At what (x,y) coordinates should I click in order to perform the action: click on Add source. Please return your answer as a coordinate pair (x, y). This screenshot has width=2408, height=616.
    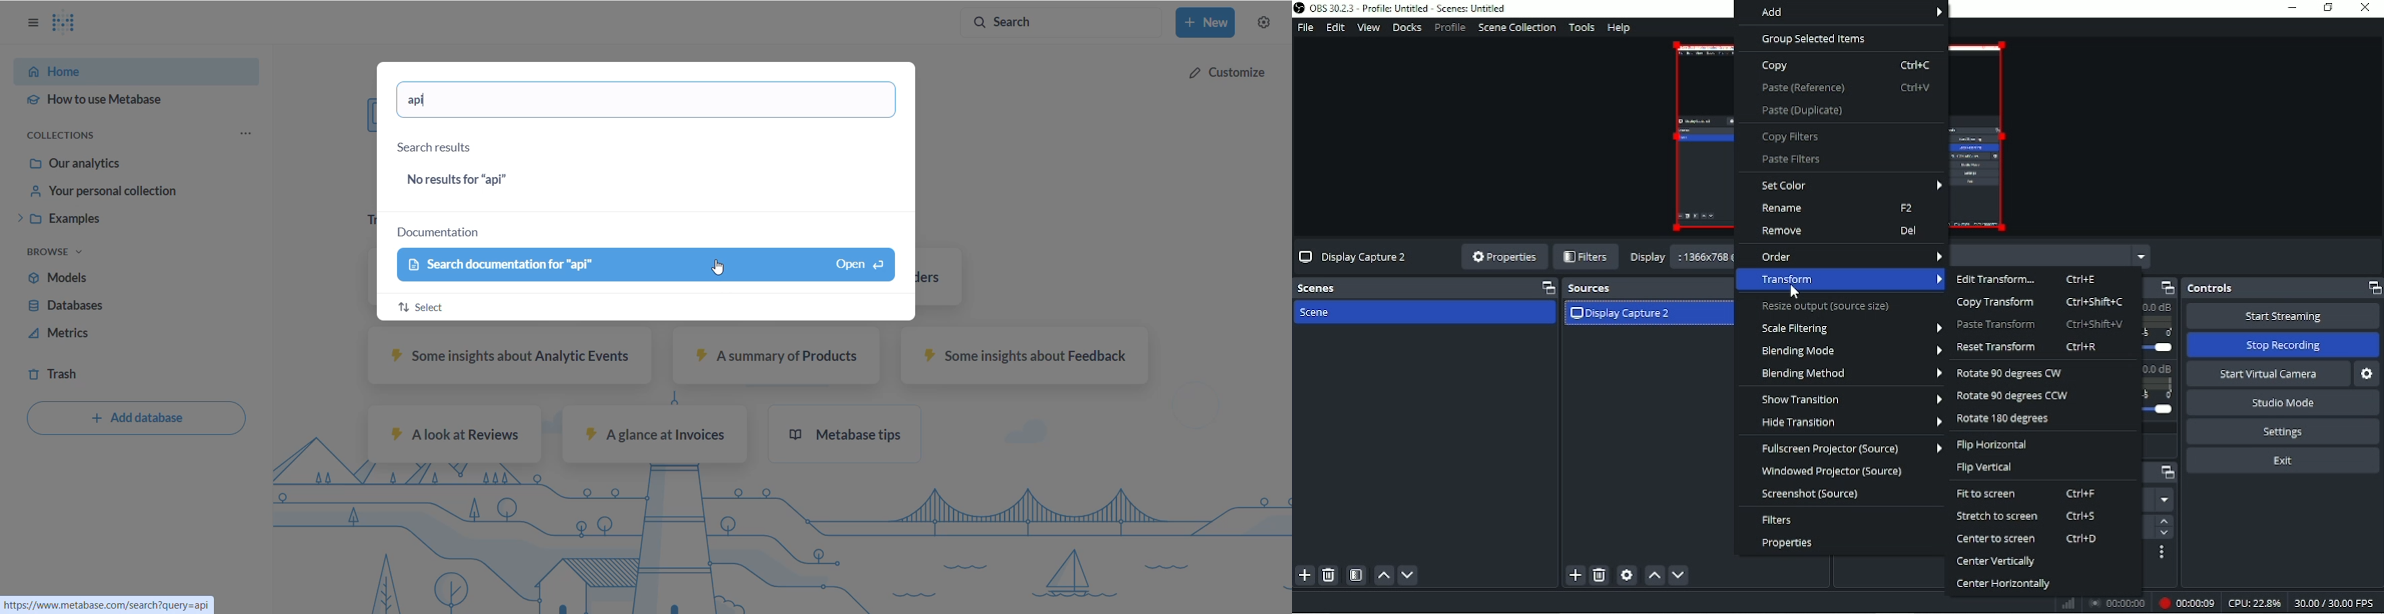
    Looking at the image, I should click on (1574, 575).